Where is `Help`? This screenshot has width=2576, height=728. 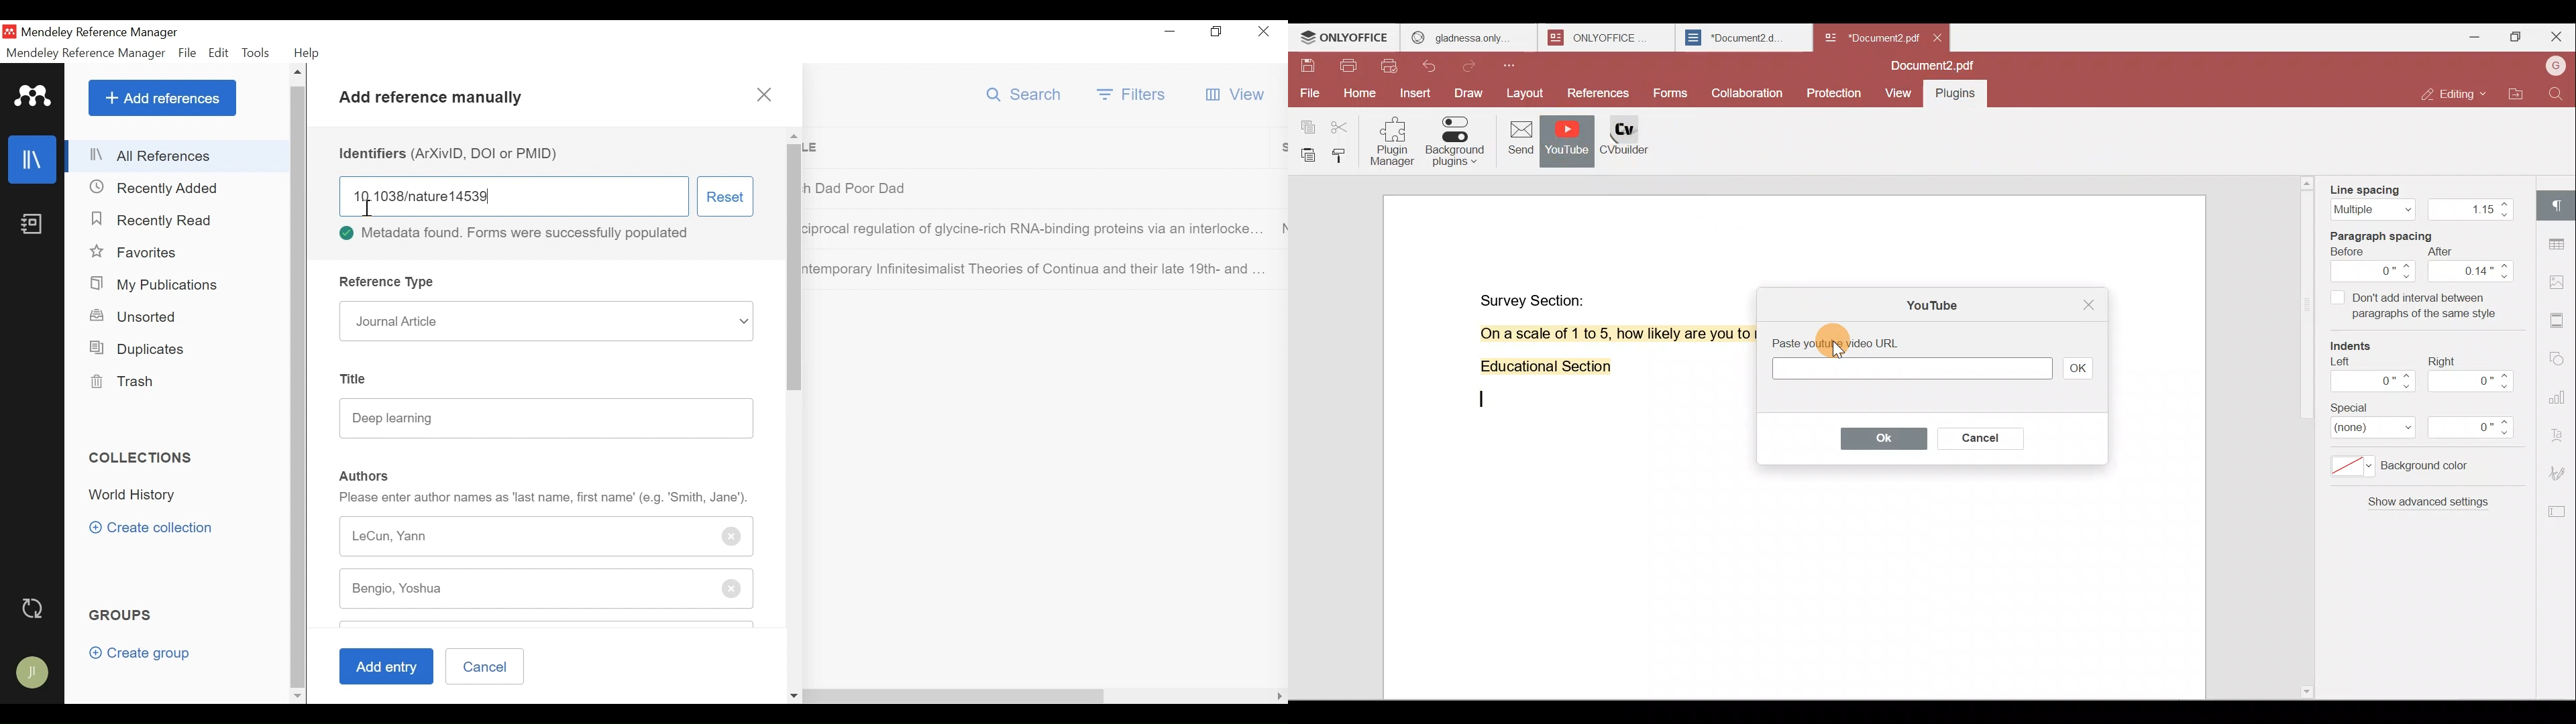
Help is located at coordinates (311, 53).